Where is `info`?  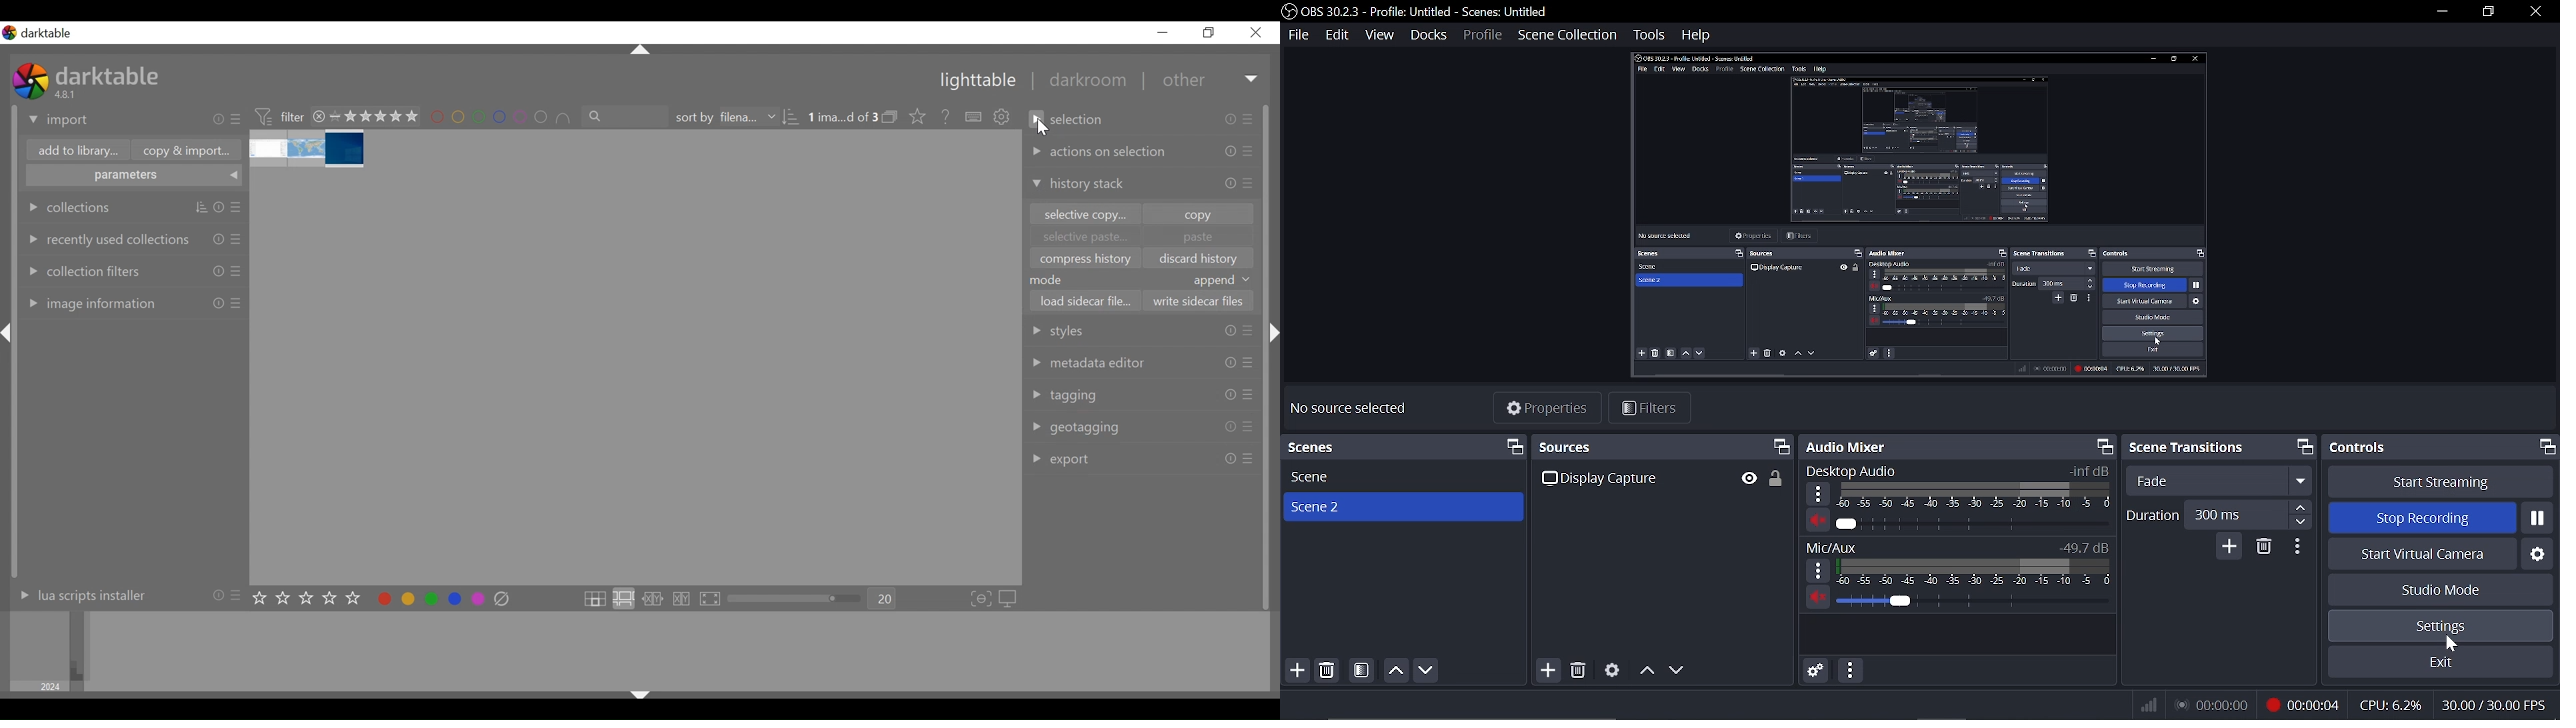
info is located at coordinates (219, 303).